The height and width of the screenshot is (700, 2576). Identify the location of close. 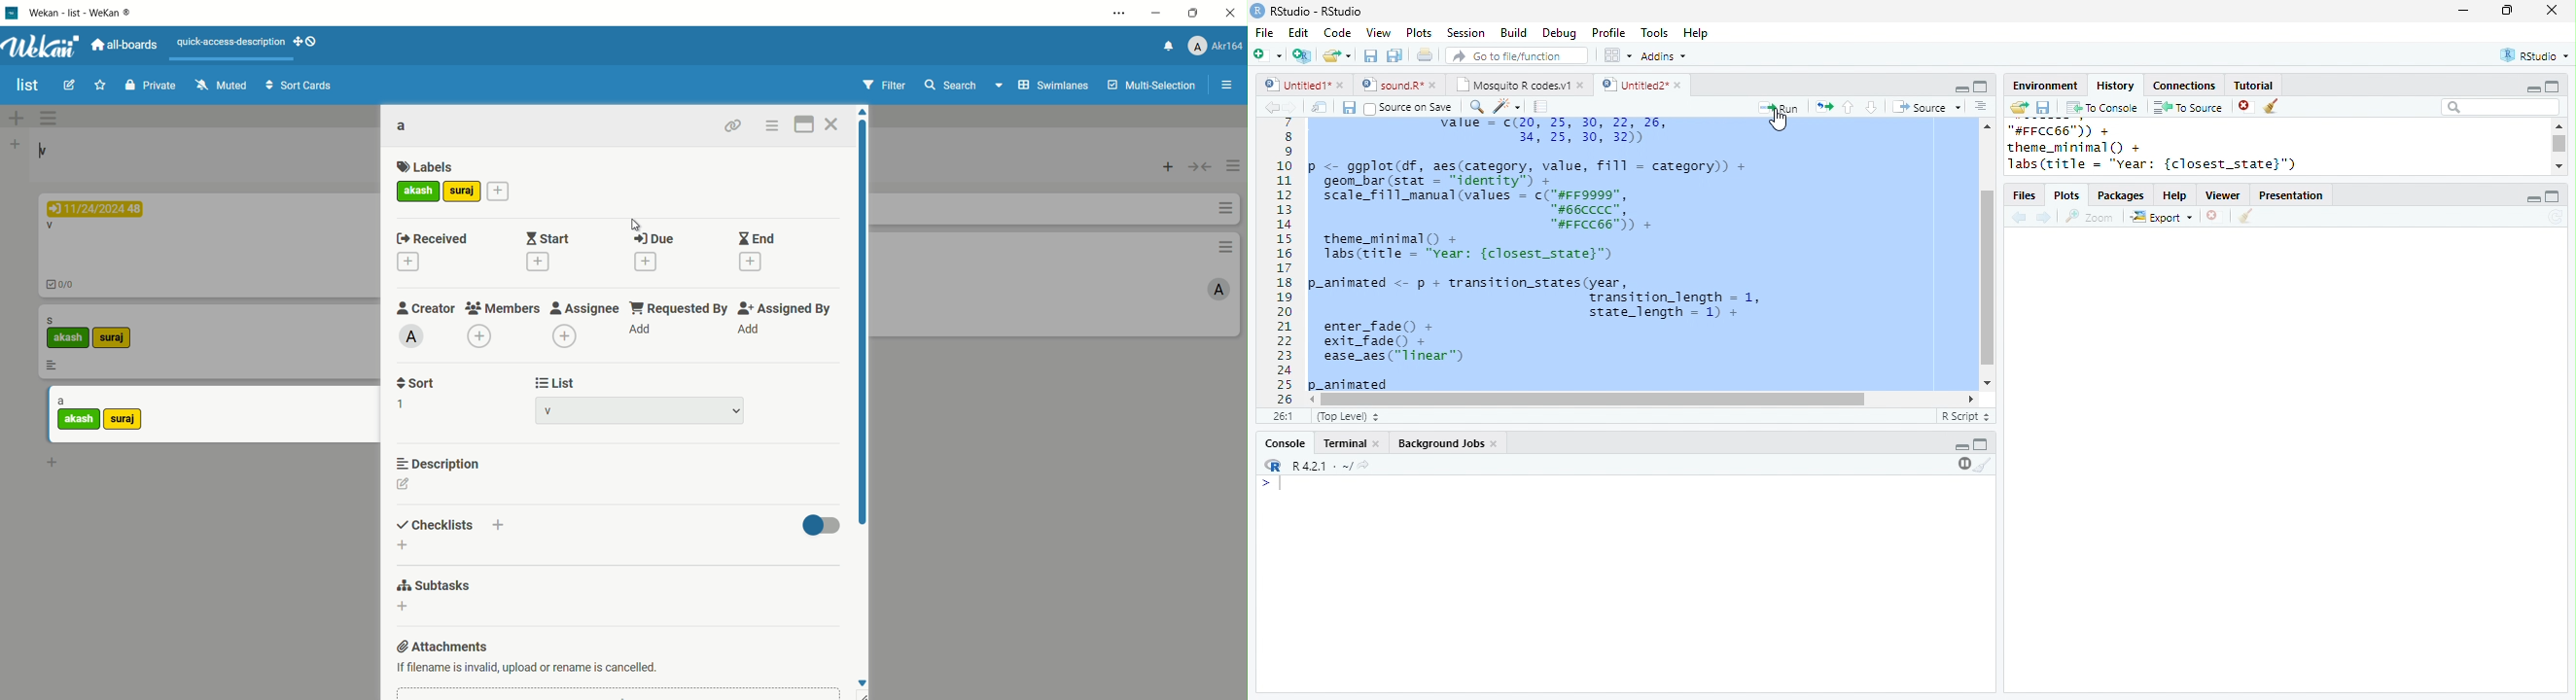
(1678, 85).